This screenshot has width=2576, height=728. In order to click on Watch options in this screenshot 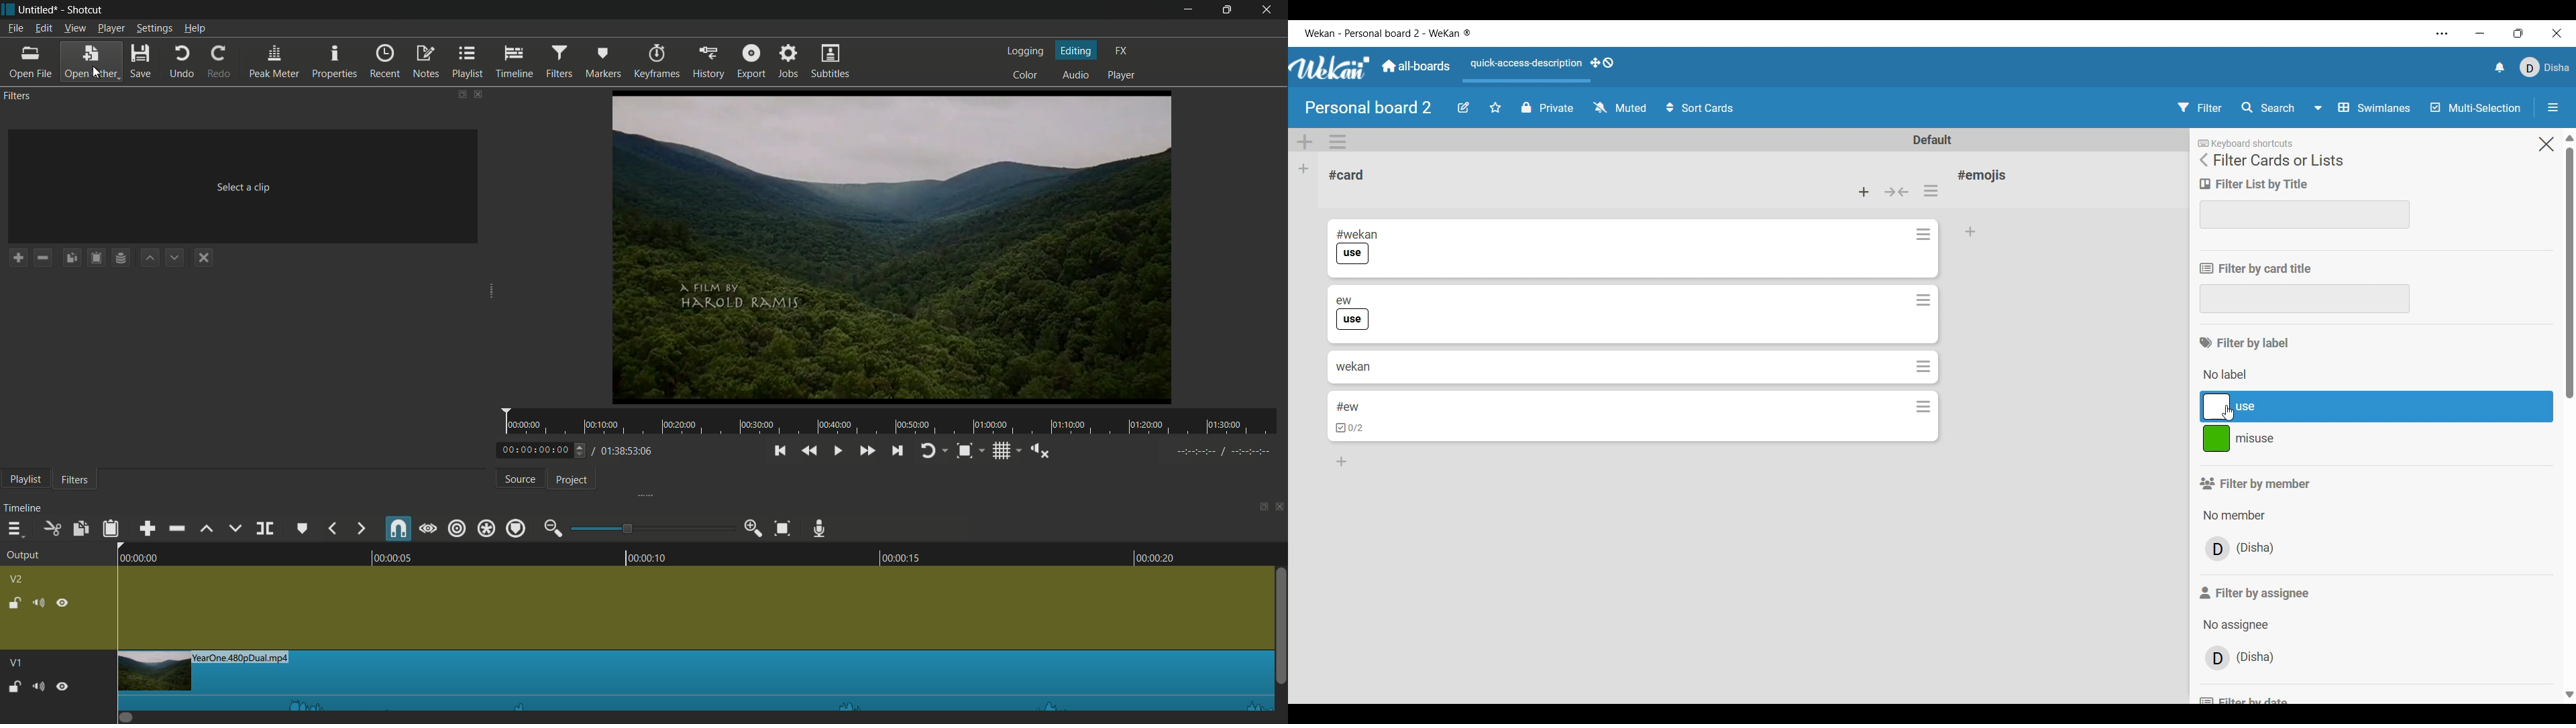, I will do `click(1620, 107)`.